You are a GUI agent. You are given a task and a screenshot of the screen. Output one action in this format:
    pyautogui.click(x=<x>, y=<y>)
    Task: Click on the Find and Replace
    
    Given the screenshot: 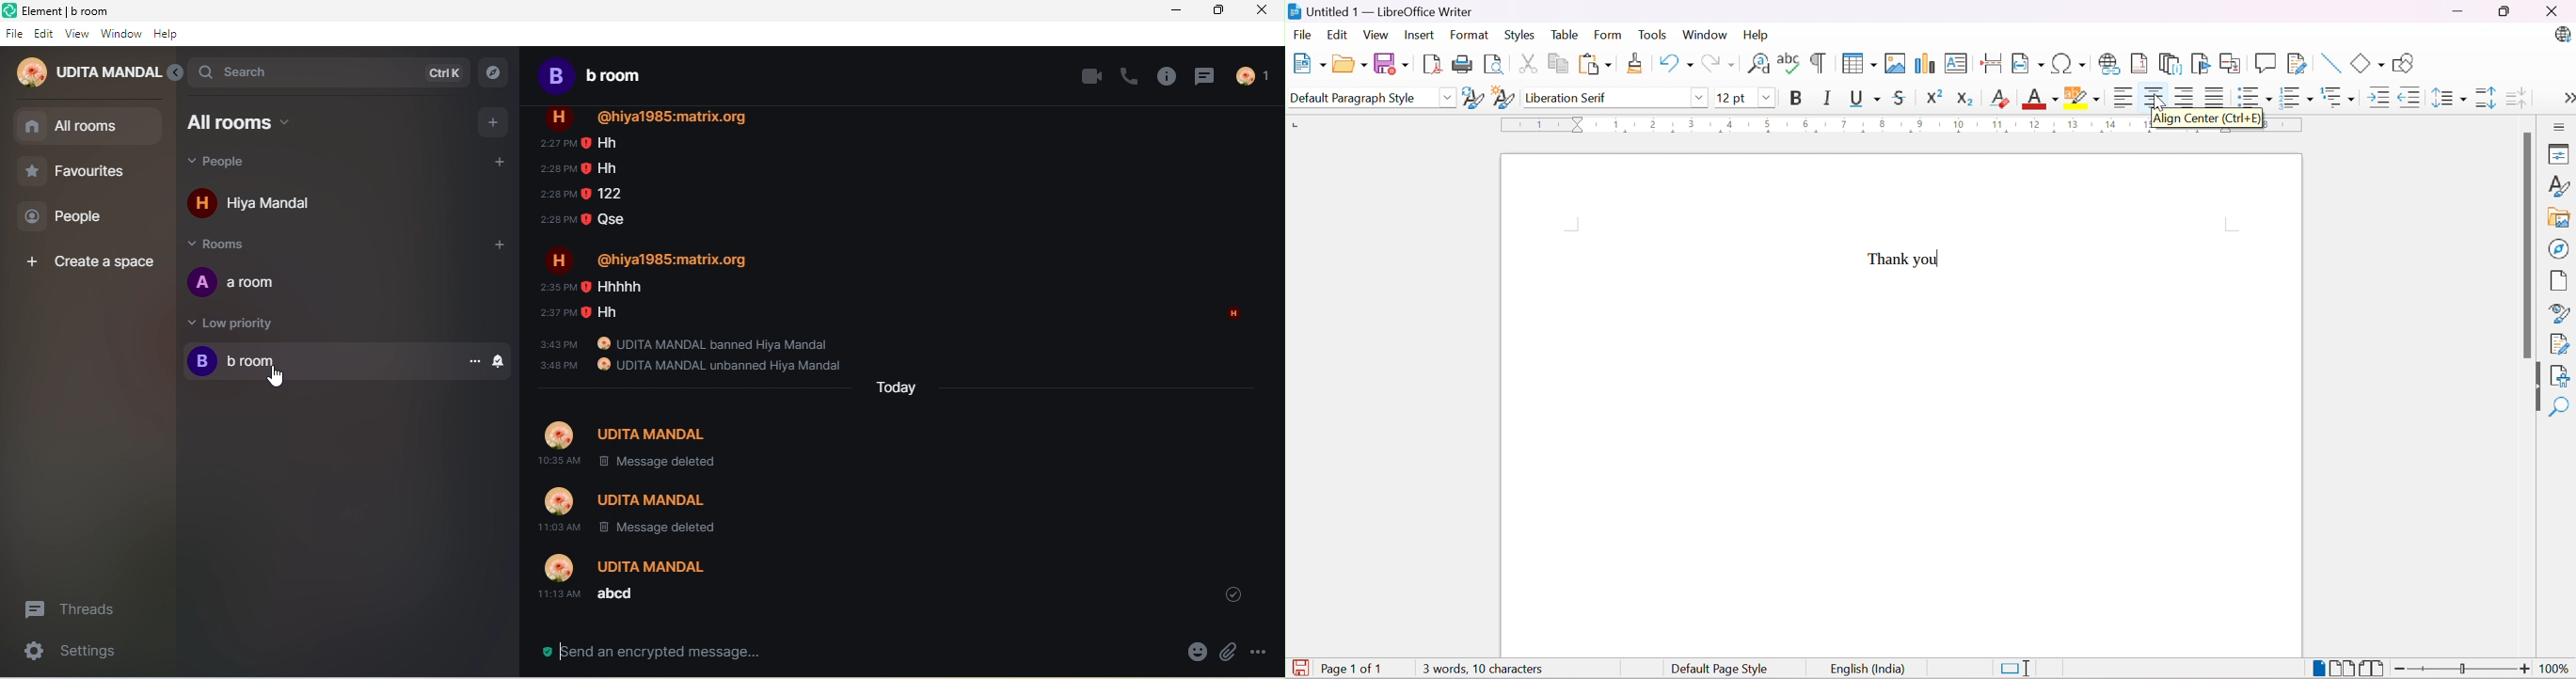 What is the action you would take?
    pyautogui.click(x=1759, y=67)
    